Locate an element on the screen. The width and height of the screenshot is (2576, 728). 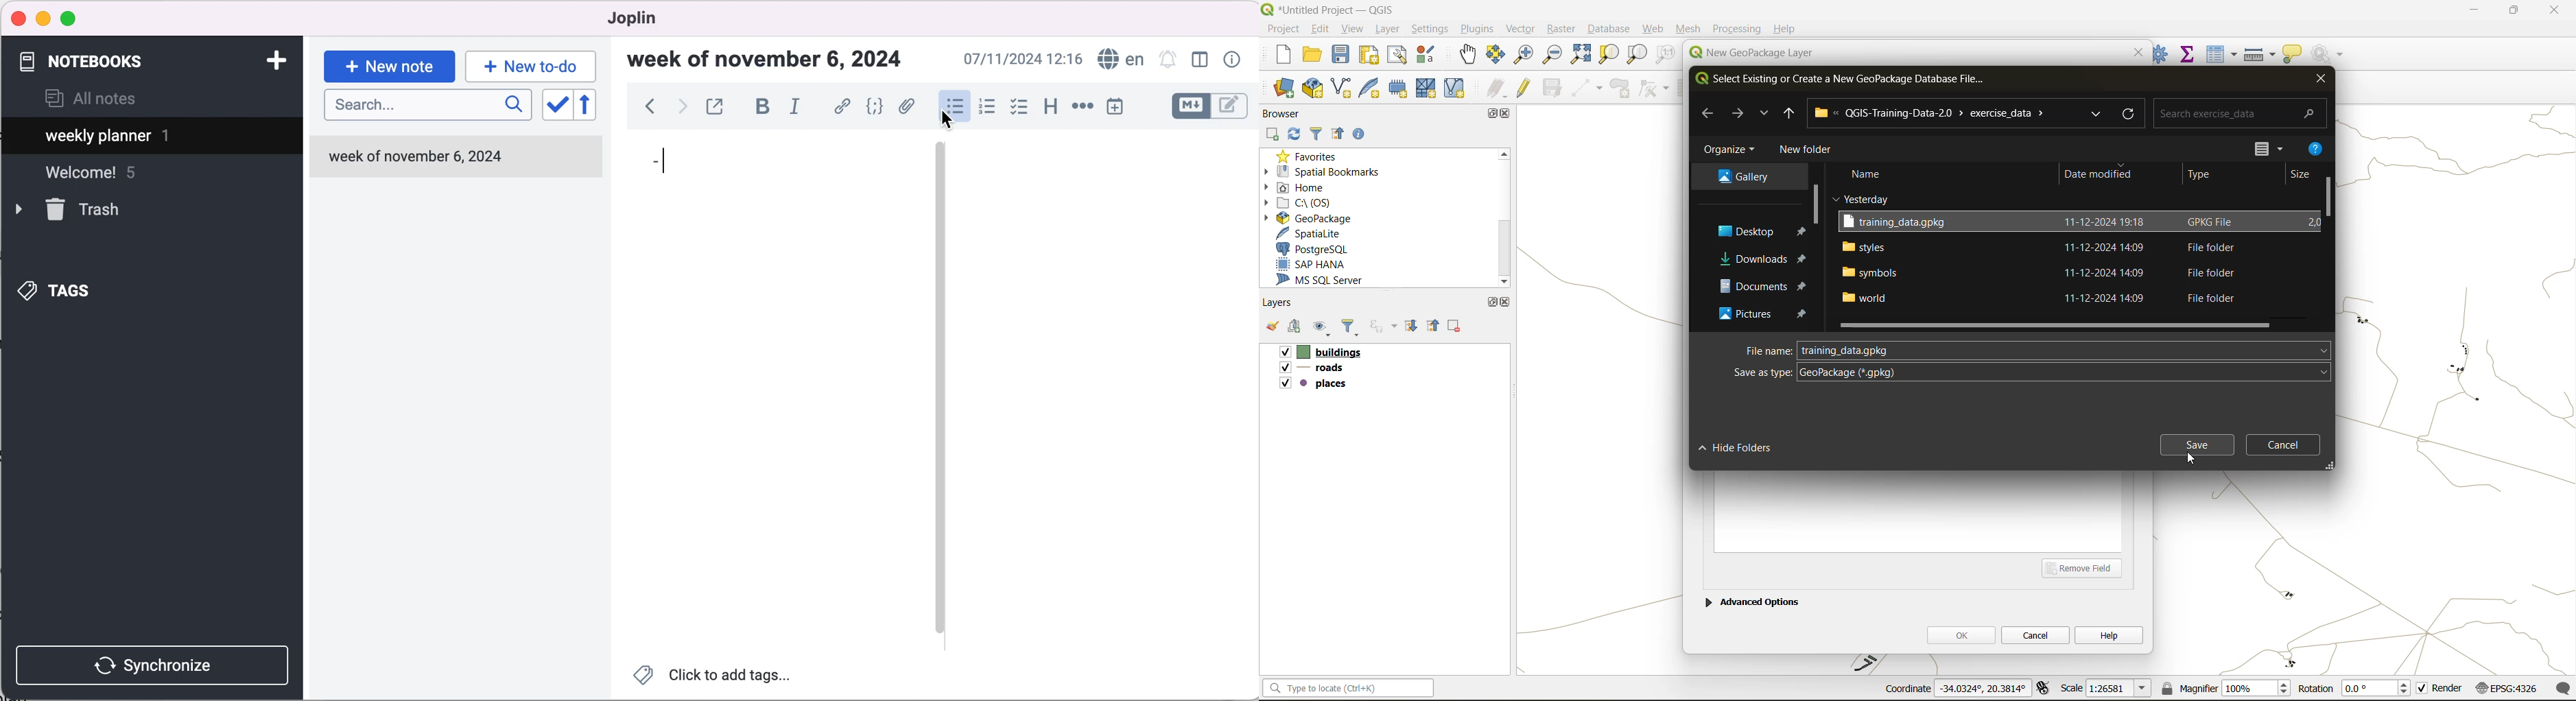
Yesterday is located at coordinates (1855, 198).